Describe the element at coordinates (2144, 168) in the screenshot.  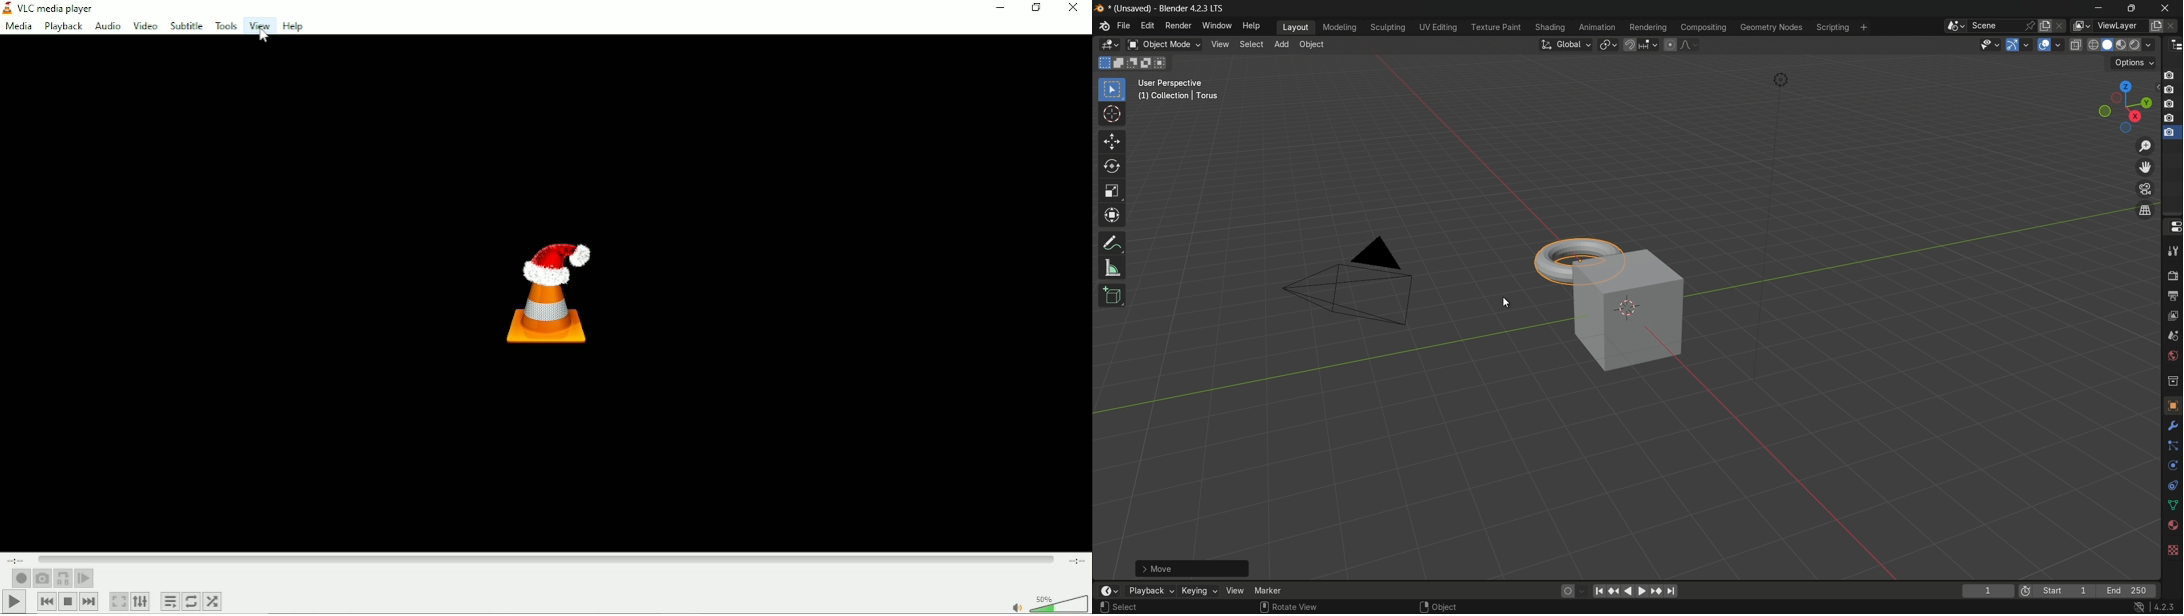
I see `move the view` at that location.